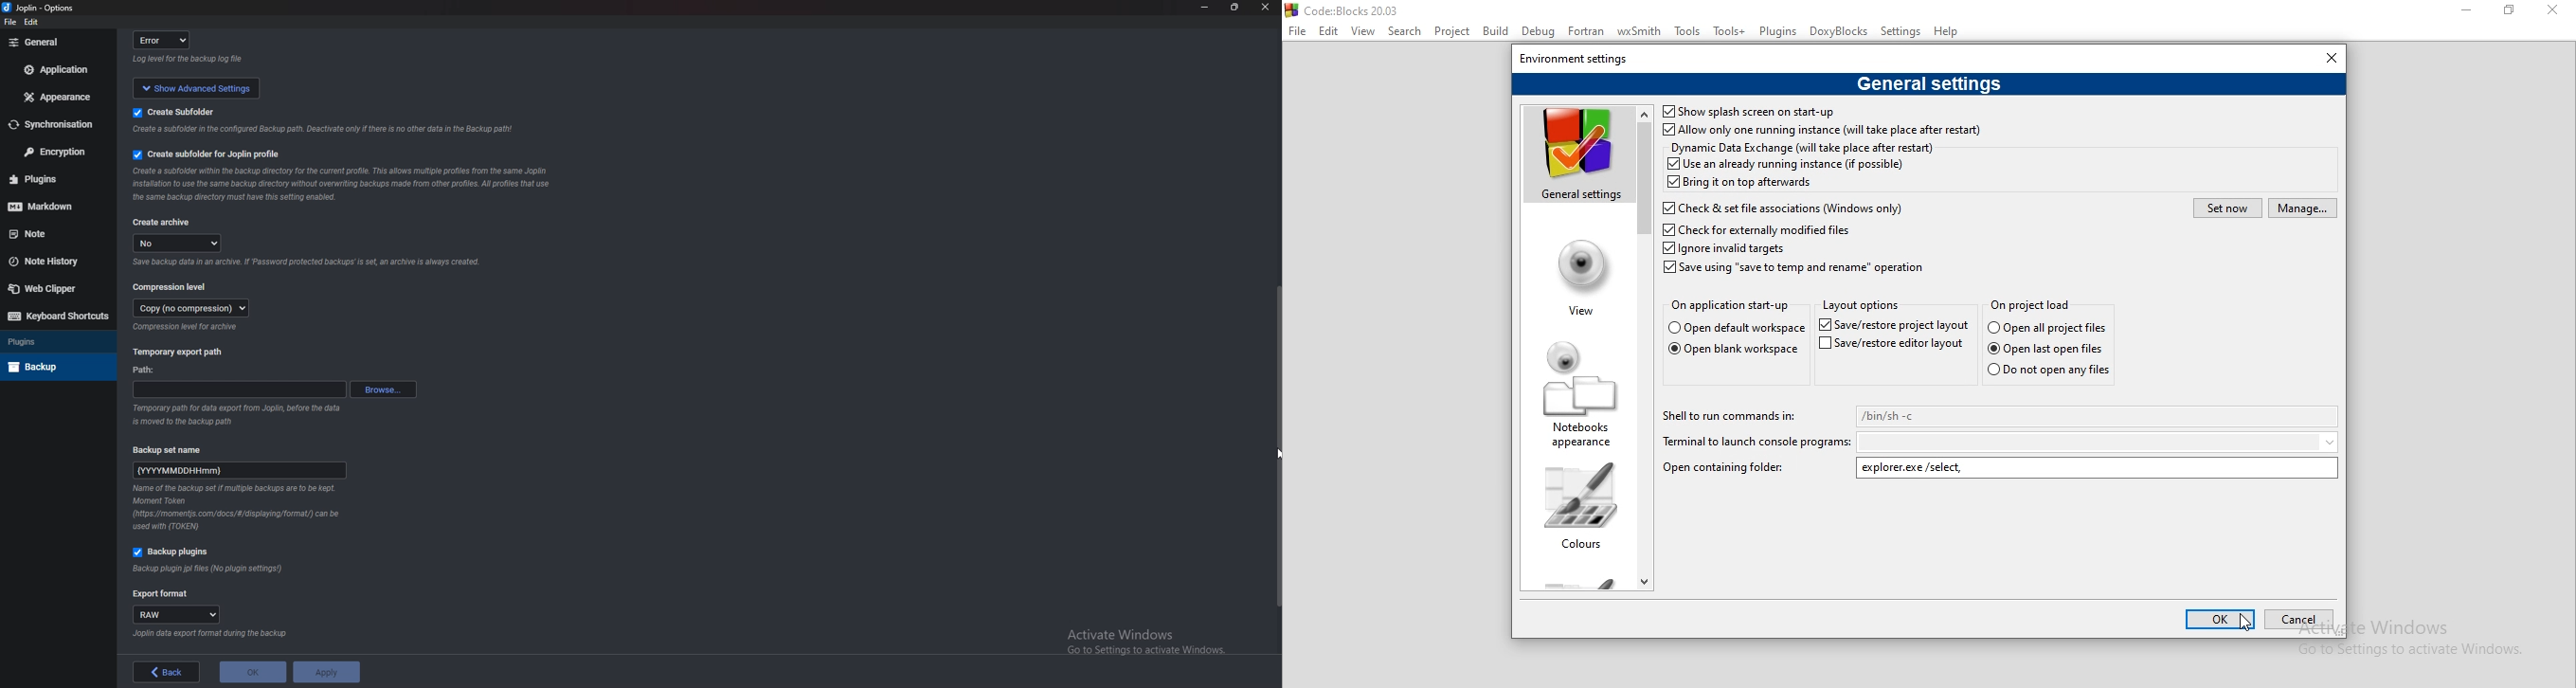 This screenshot has width=2576, height=700. Describe the element at coordinates (2221, 619) in the screenshot. I see `ok` at that location.